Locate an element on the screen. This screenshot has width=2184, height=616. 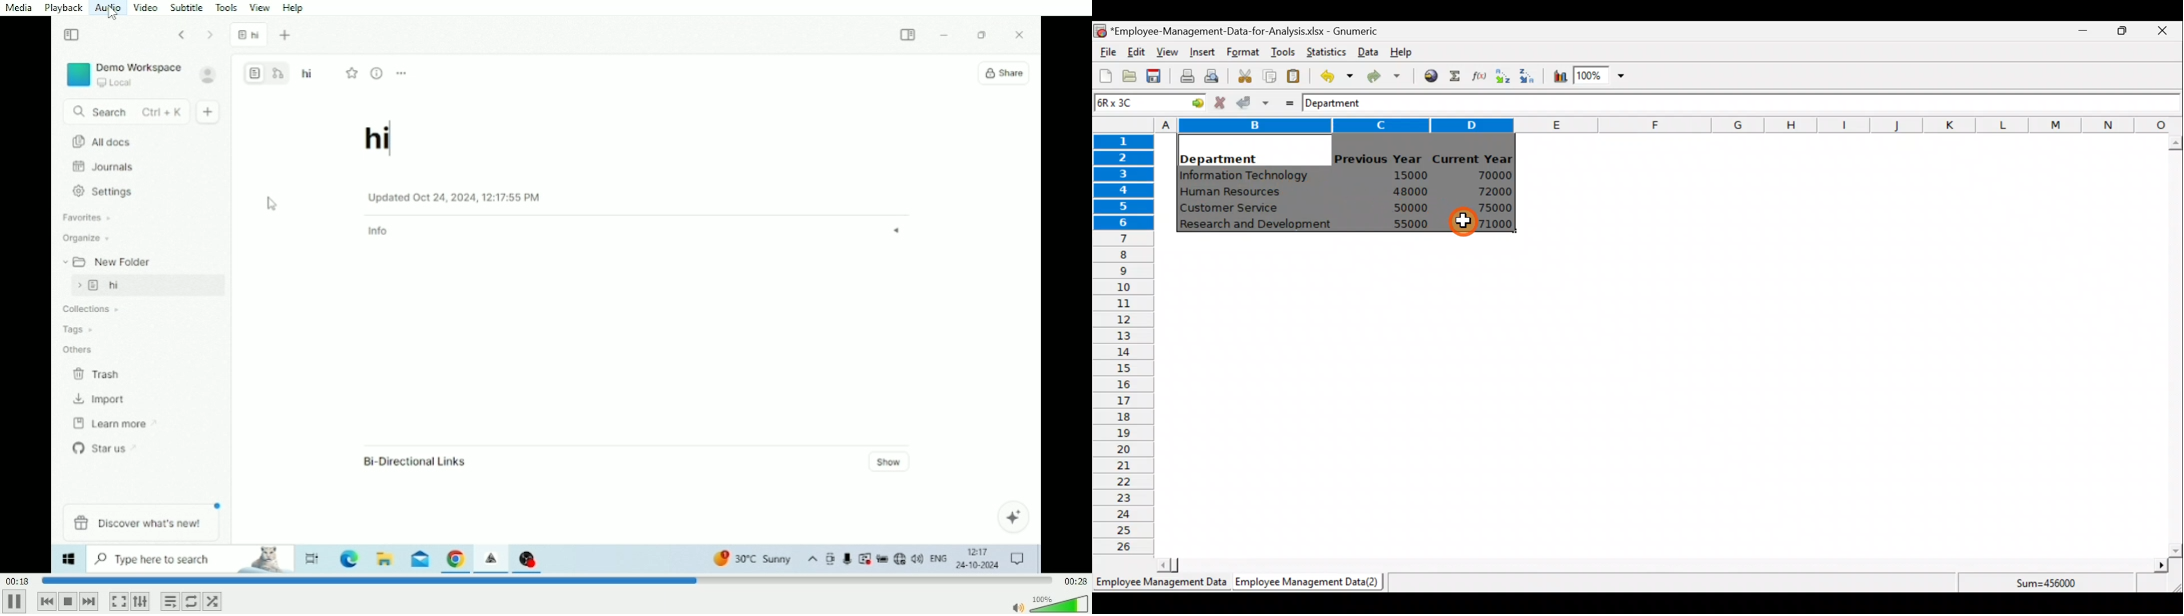
Information Technology is located at coordinates (1246, 176).